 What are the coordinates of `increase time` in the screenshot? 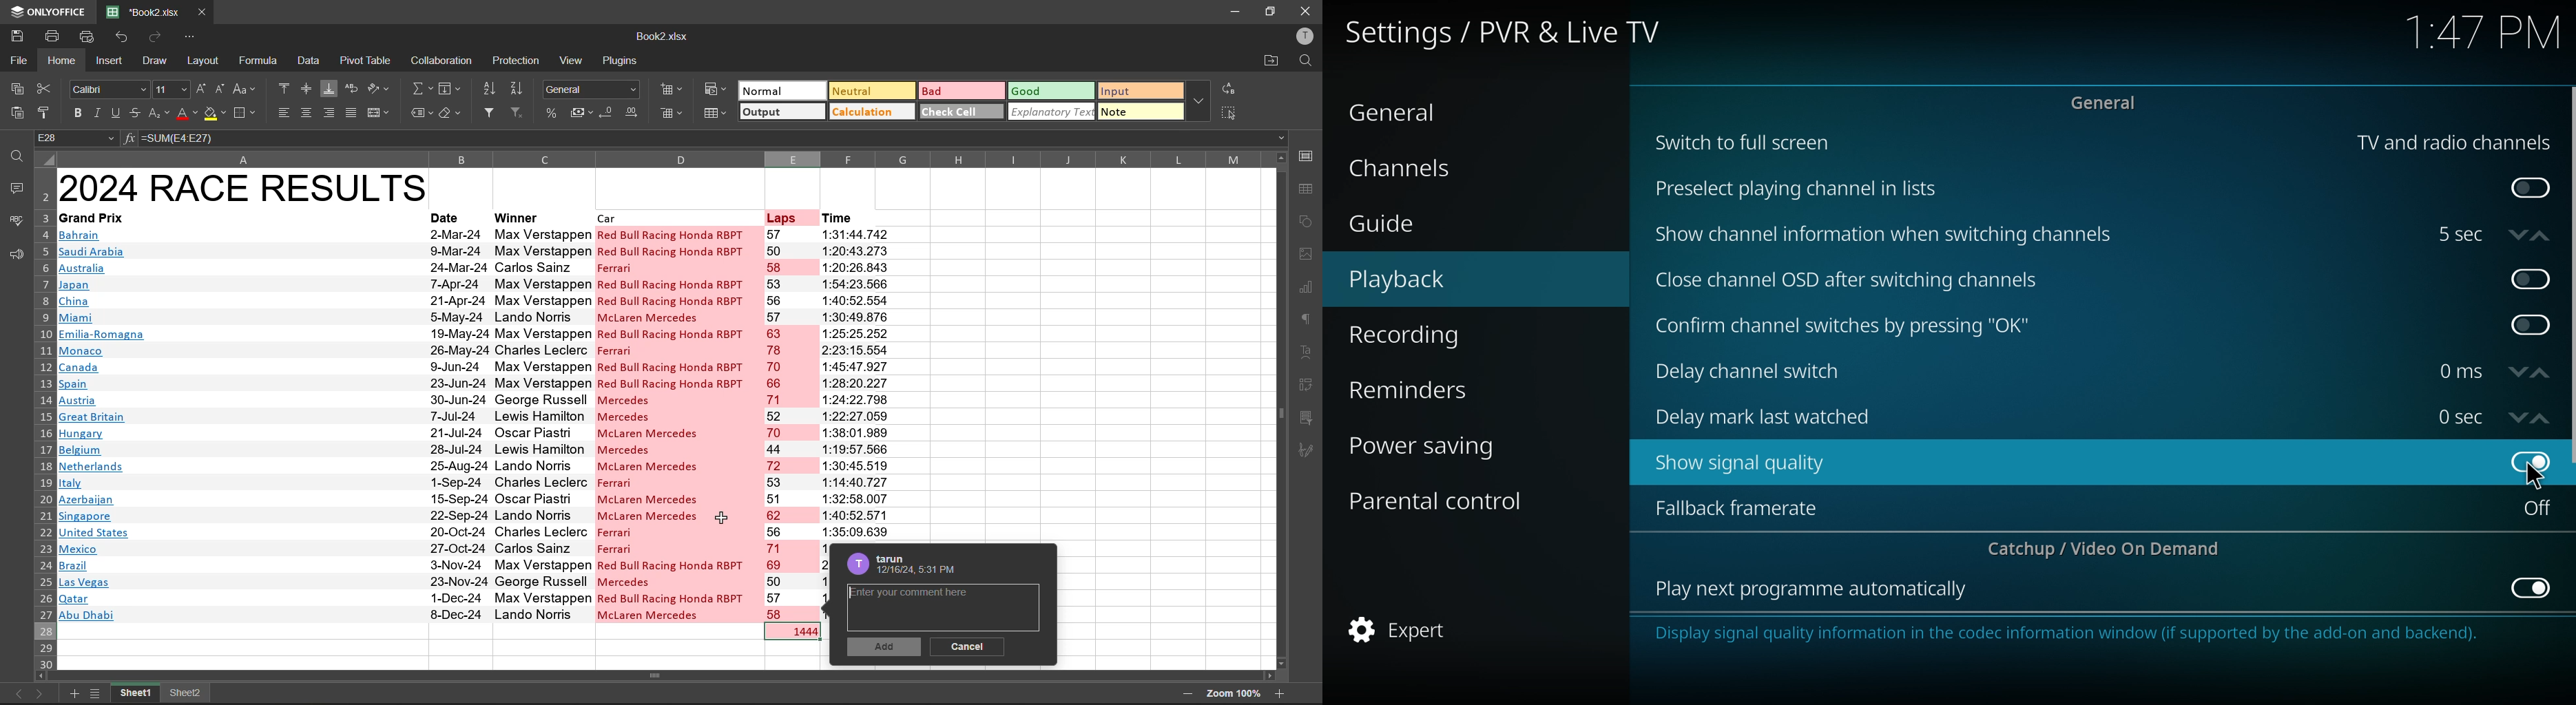 It's located at (2541, 419).